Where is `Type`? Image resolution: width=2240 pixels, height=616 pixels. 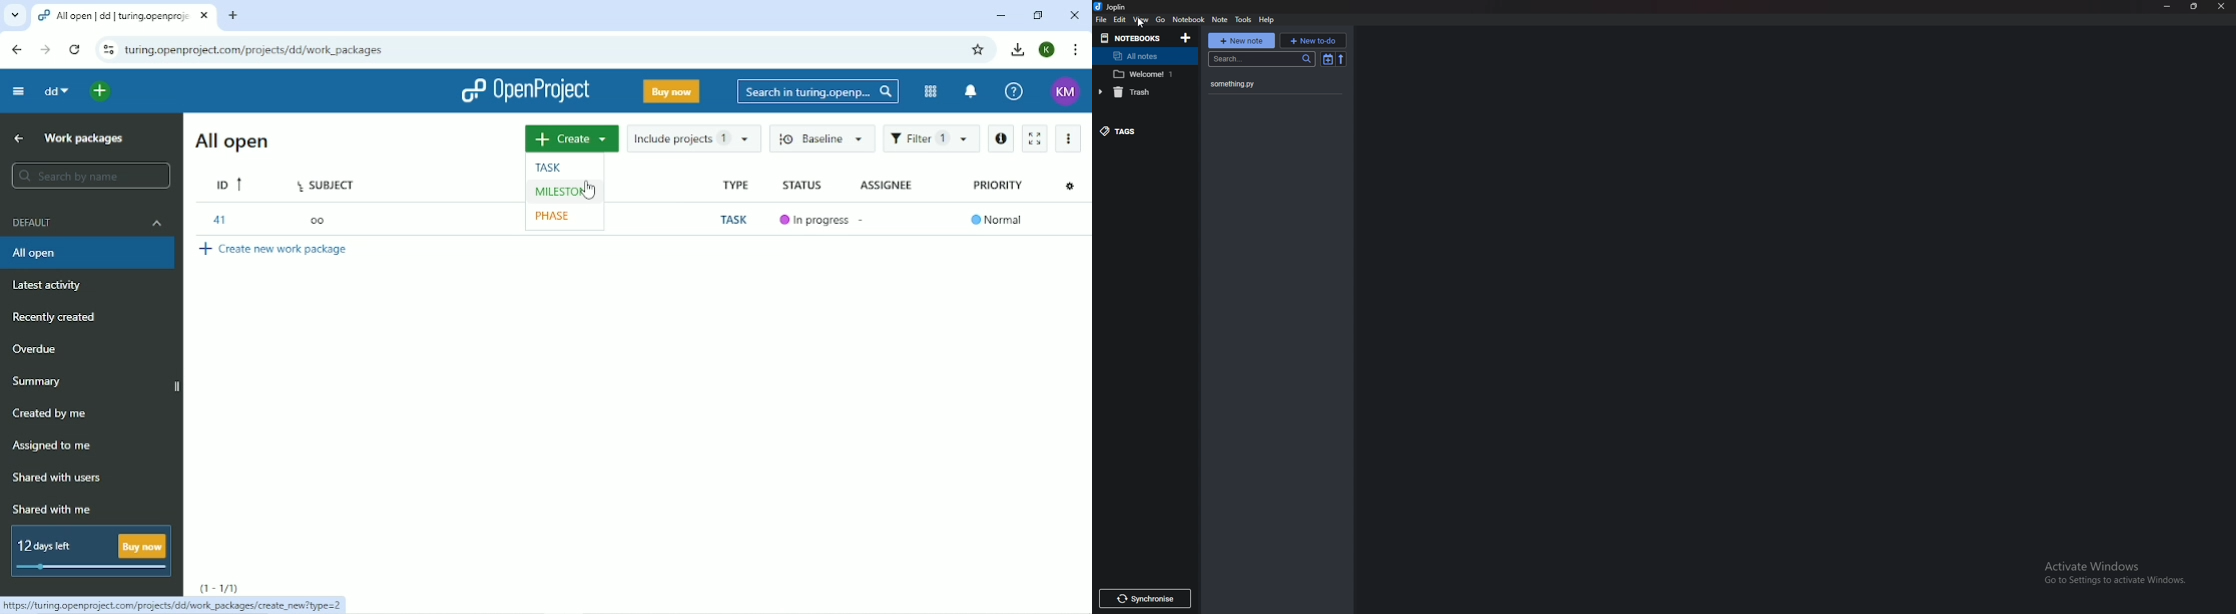
Type is located at coordinates (737, 185).